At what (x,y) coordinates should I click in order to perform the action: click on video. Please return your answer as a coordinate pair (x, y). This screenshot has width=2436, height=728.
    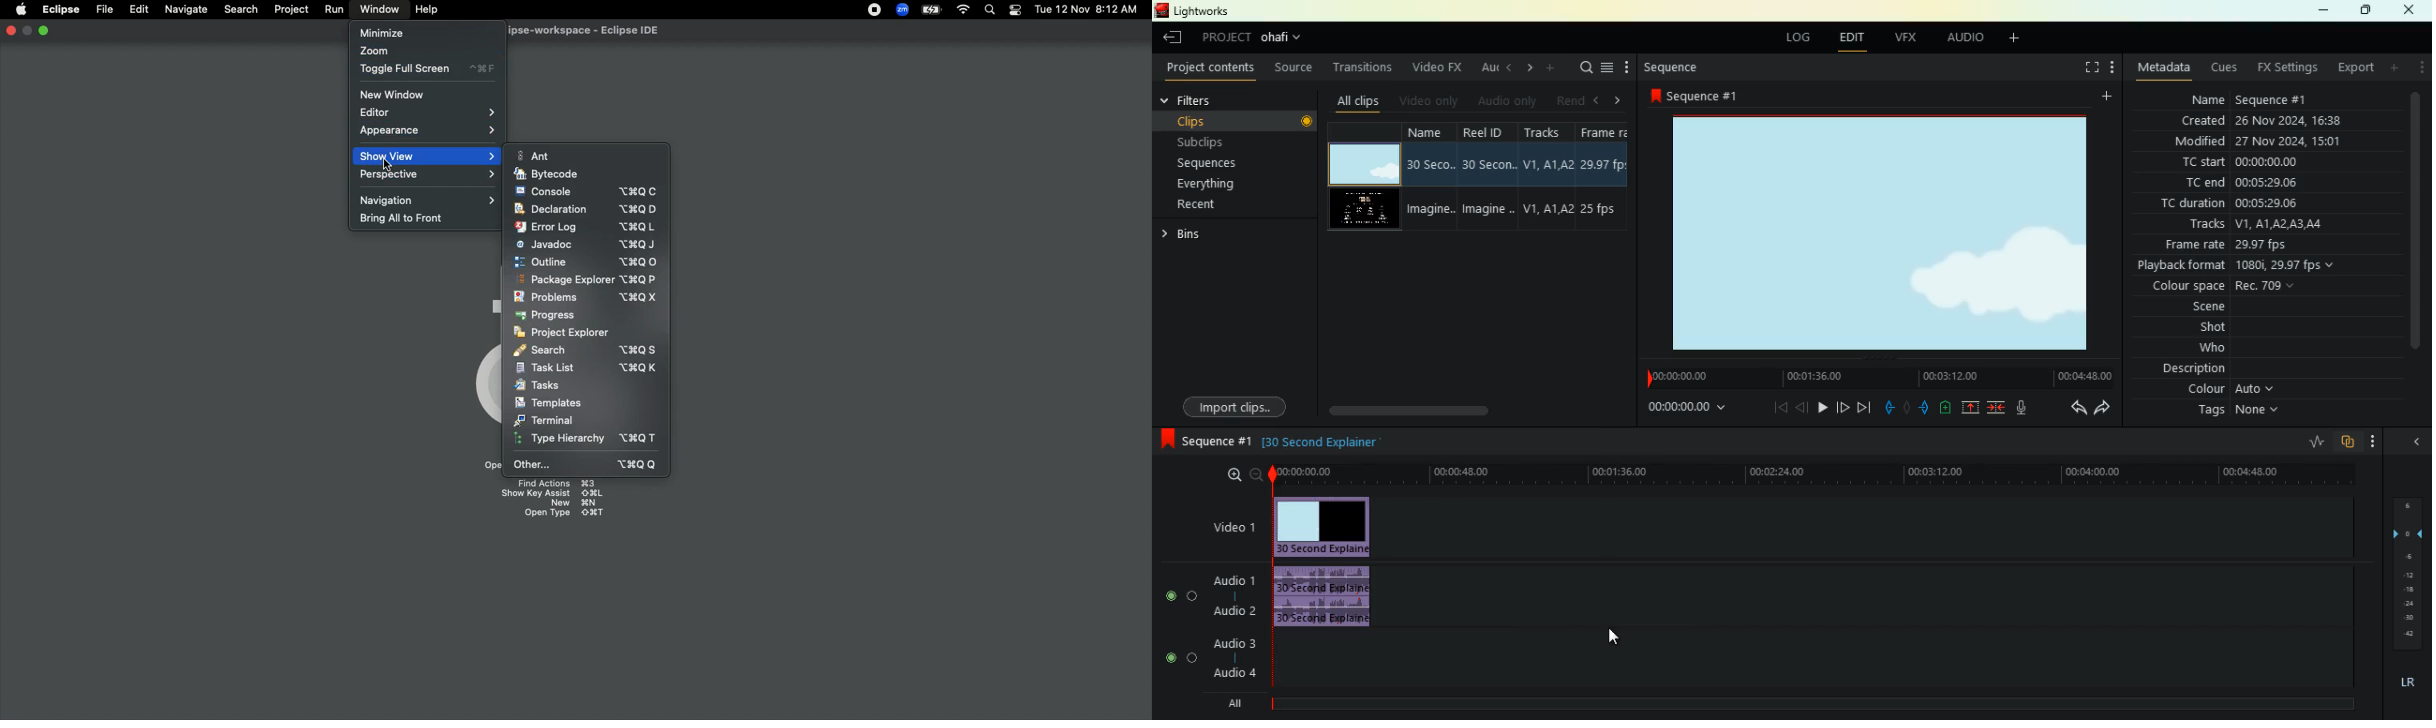
    Looking at the image, I should click on (1323, 525).